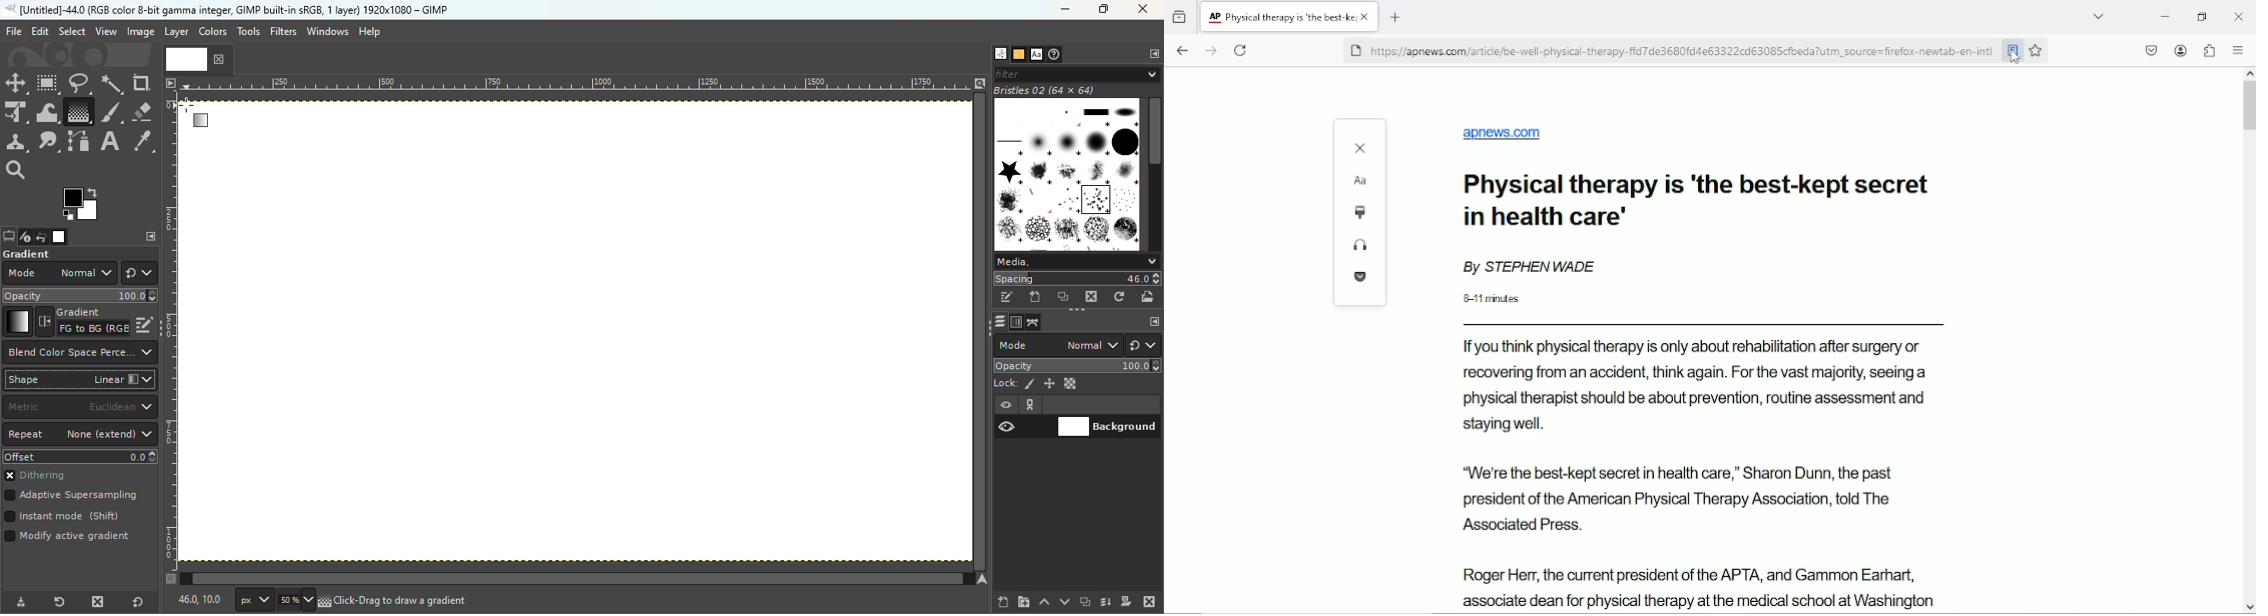 Image resolution: width=2268 pixels, height=616 pixels. I want to click on text and layout, so click(1361, 180).